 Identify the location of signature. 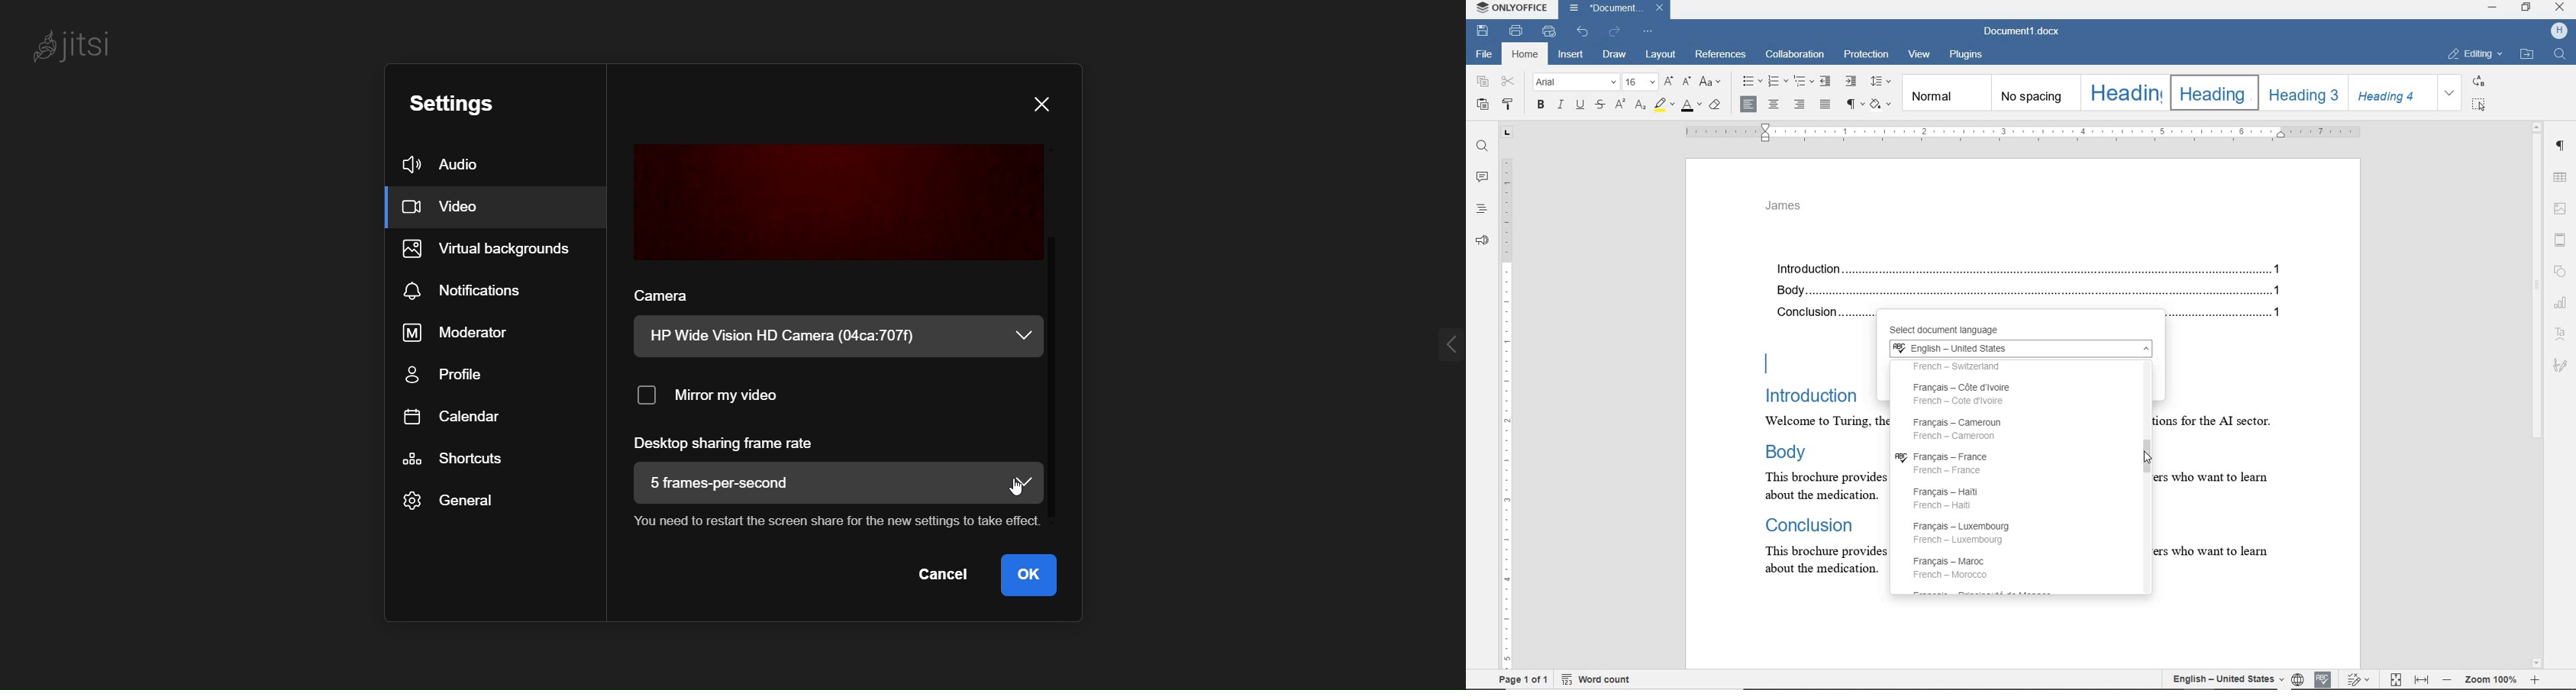
(2560, 364).